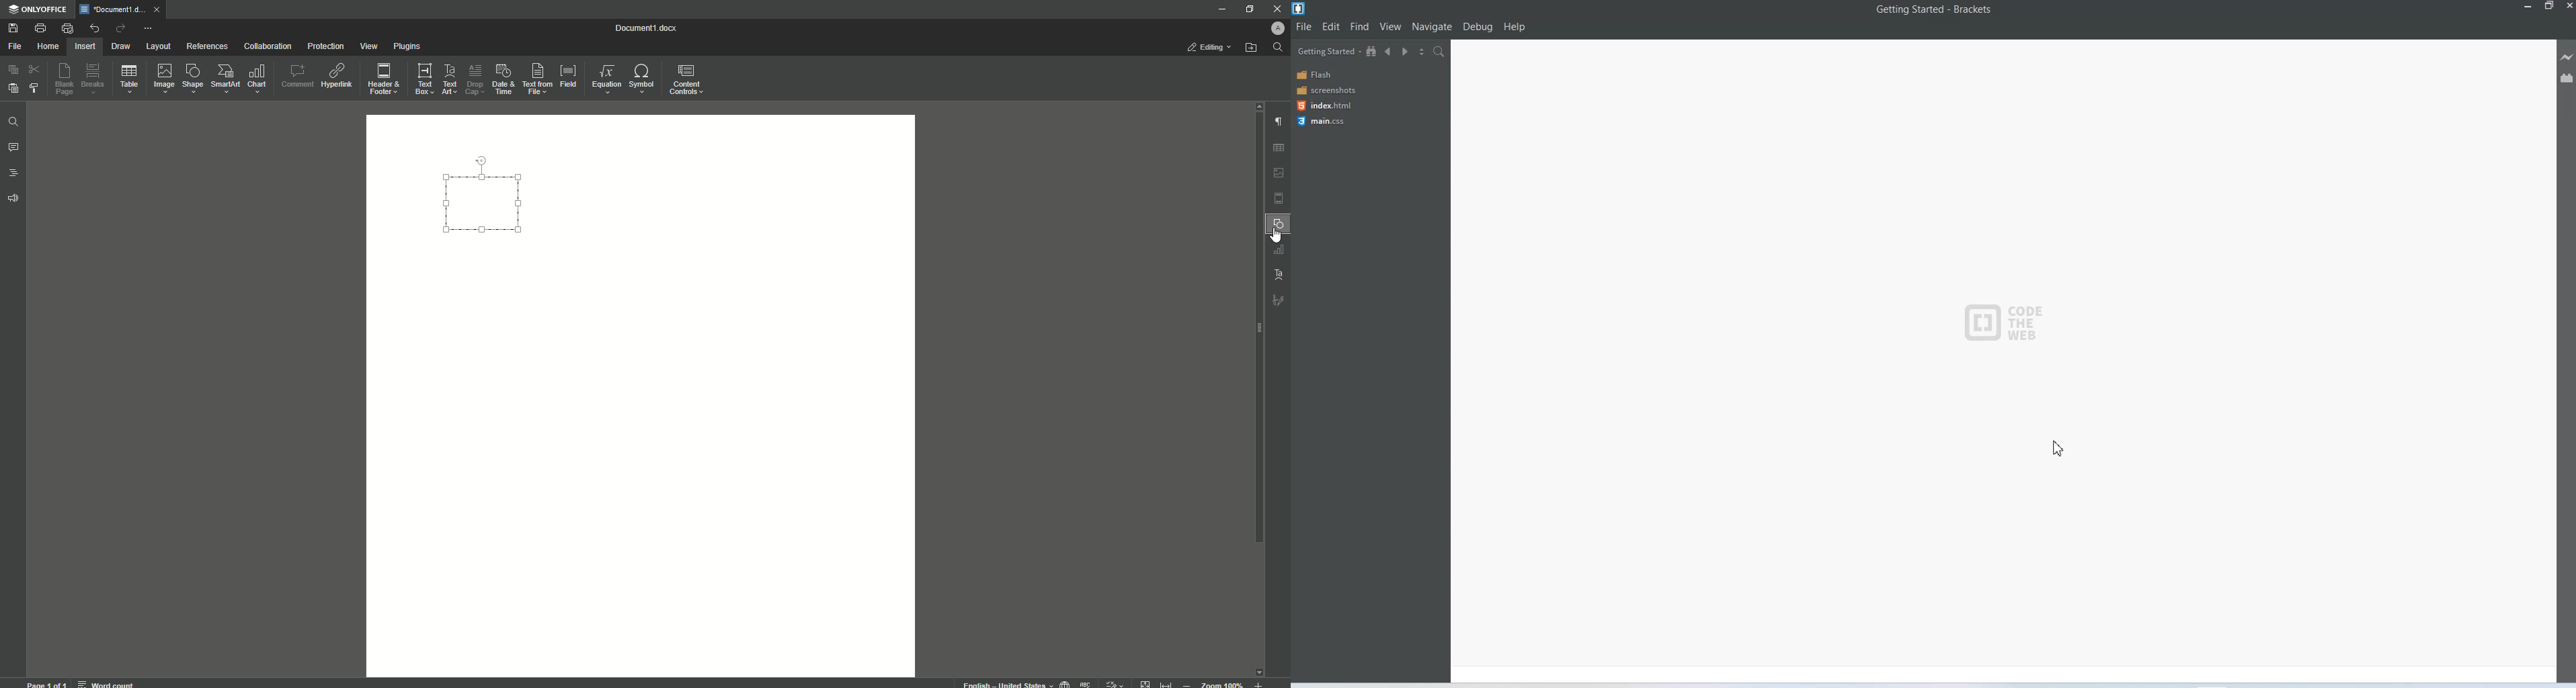  I want to click on Symbols, so click(641, 79).